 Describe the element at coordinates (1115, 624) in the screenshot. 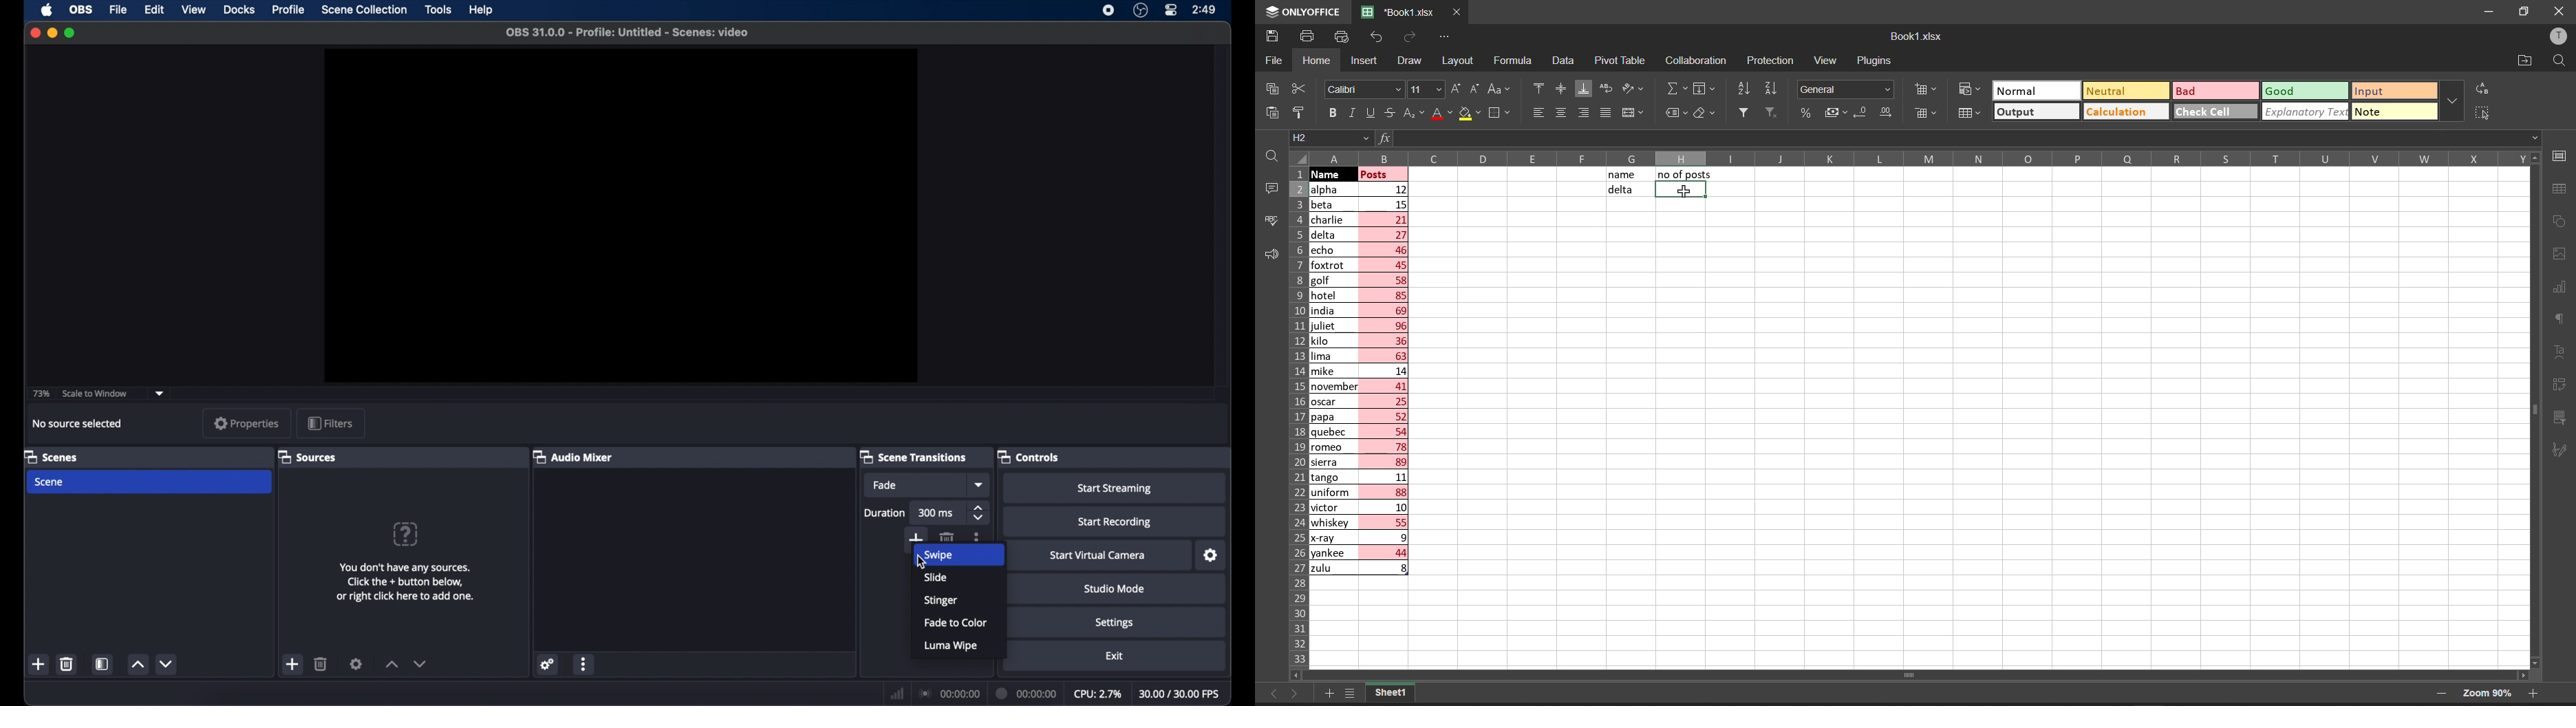

I see `settings` at that location.